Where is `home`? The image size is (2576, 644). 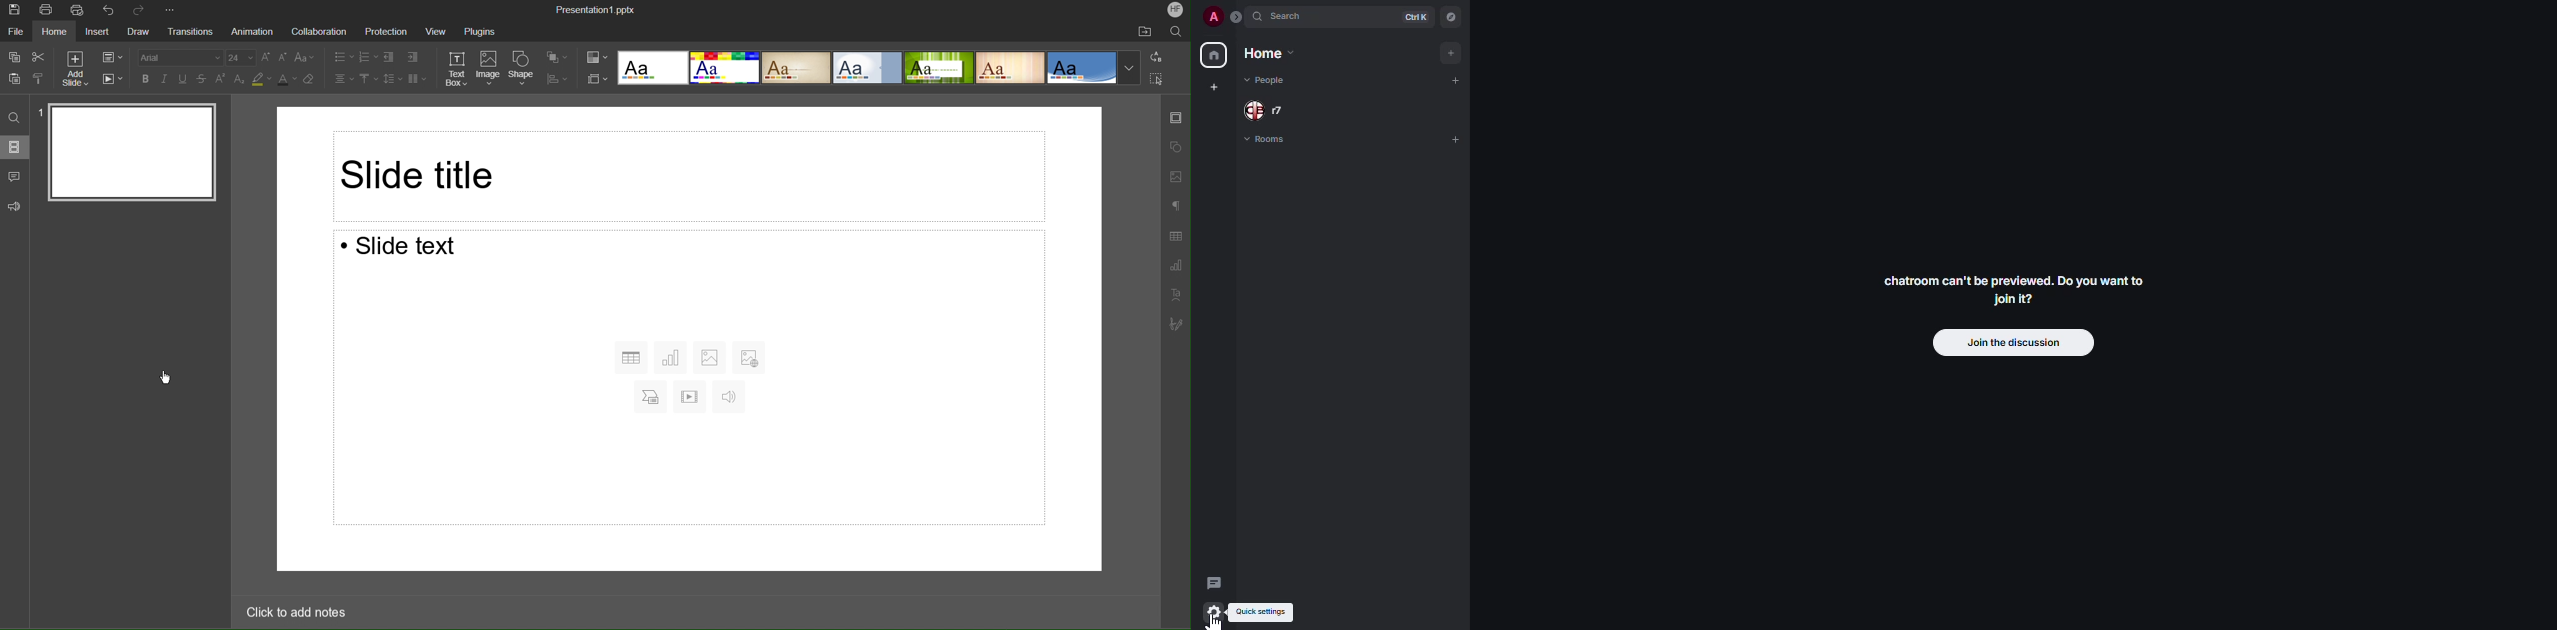 home is located at coordinates (1213, 55).